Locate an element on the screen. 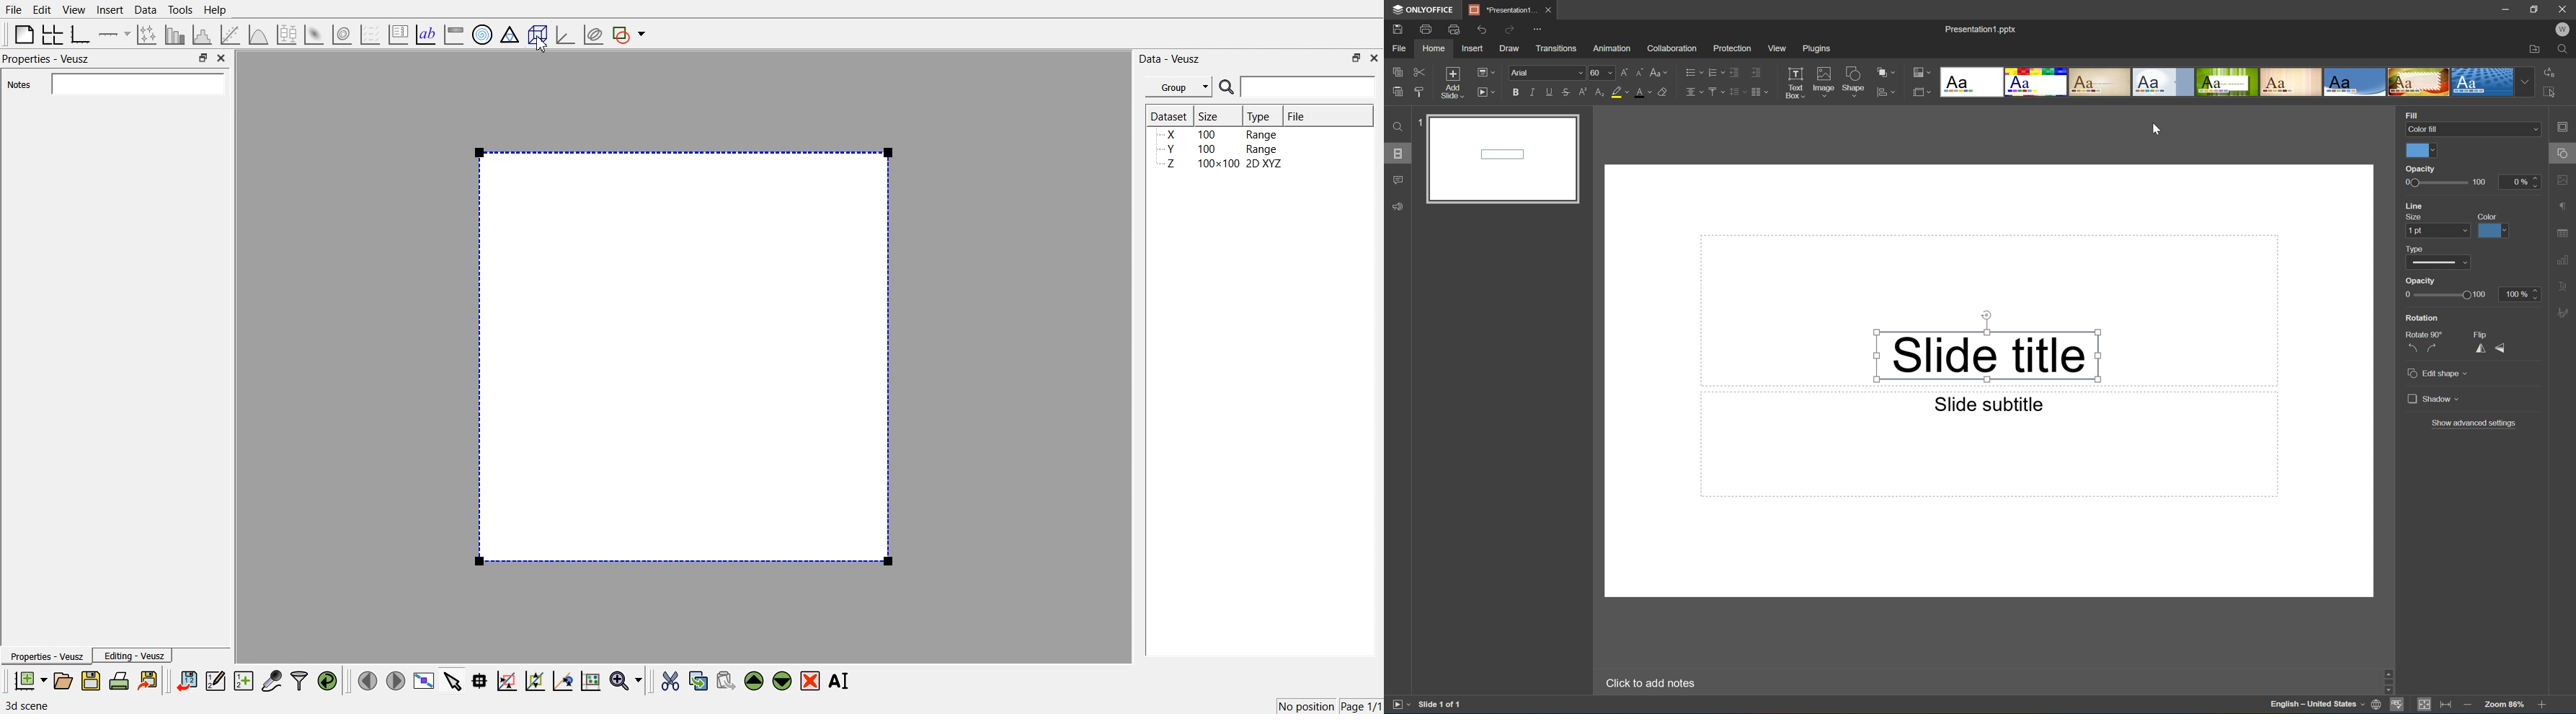 The image size is (2576, 728). Click to add notes is located at coordinates (1647, 683).